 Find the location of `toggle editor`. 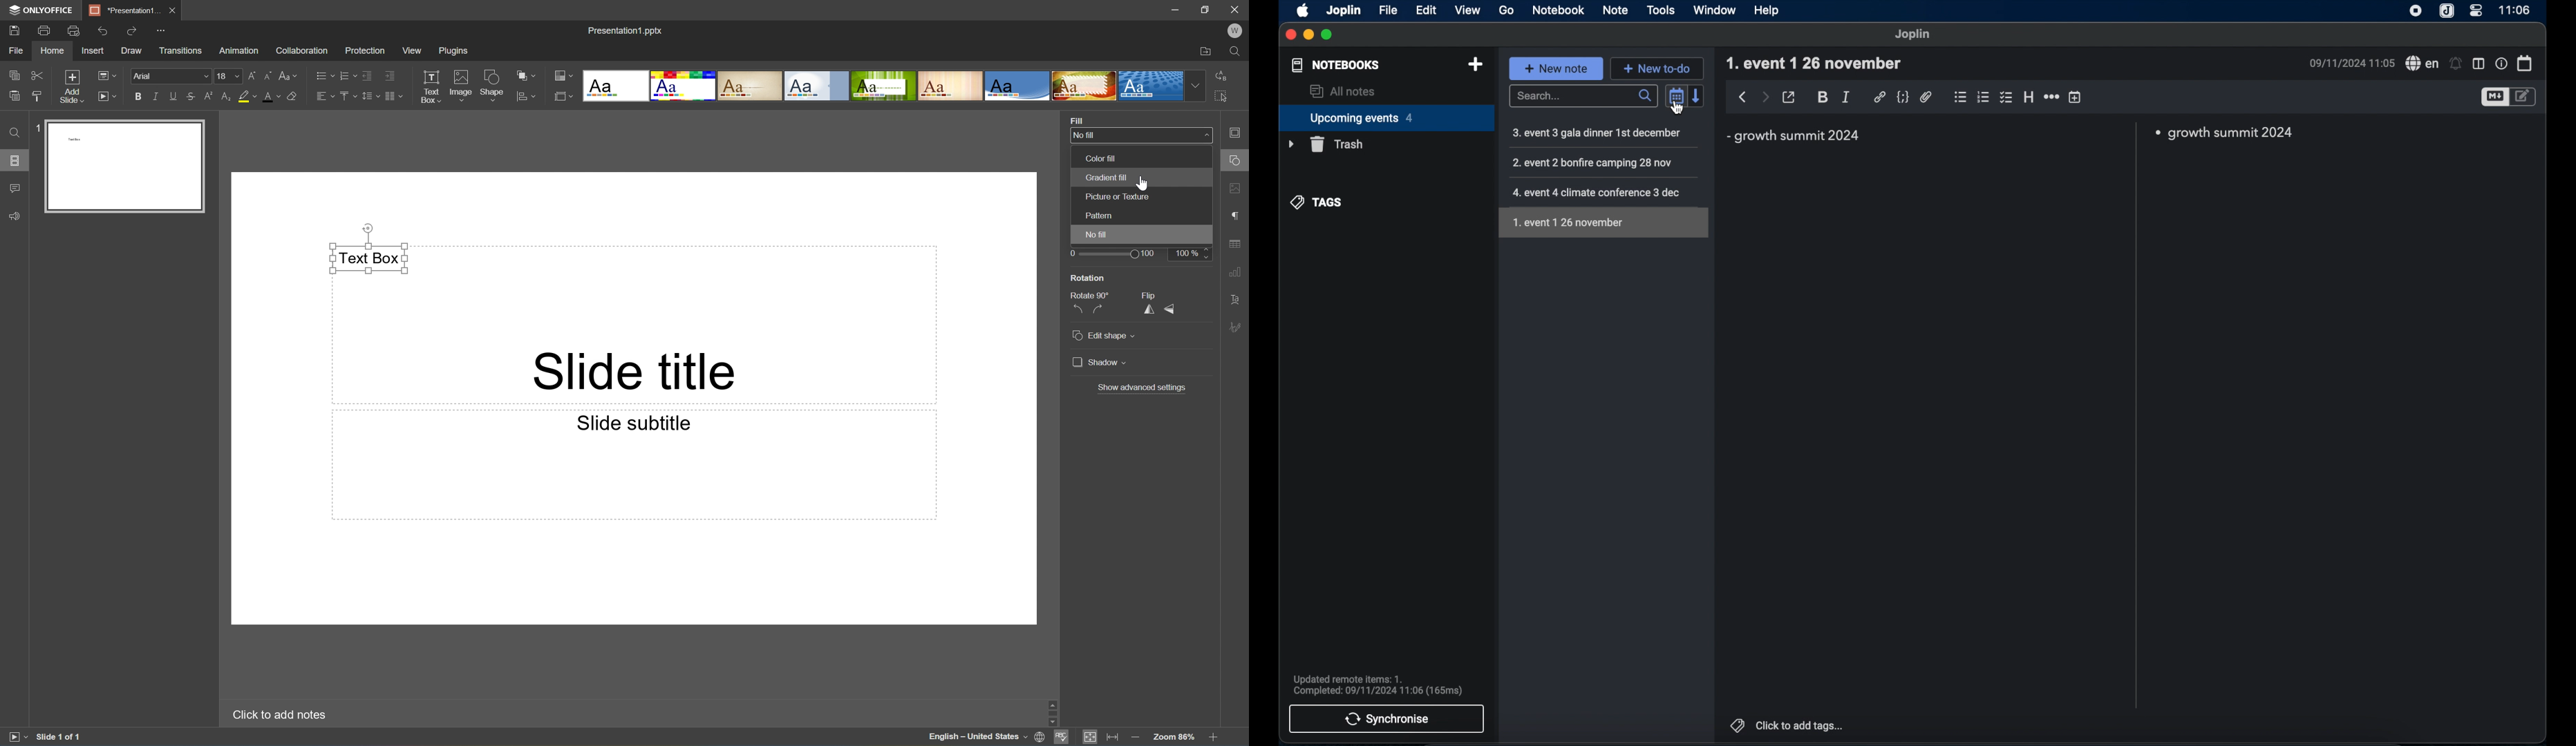

toggle editor is located at coordinates (2526, 97).